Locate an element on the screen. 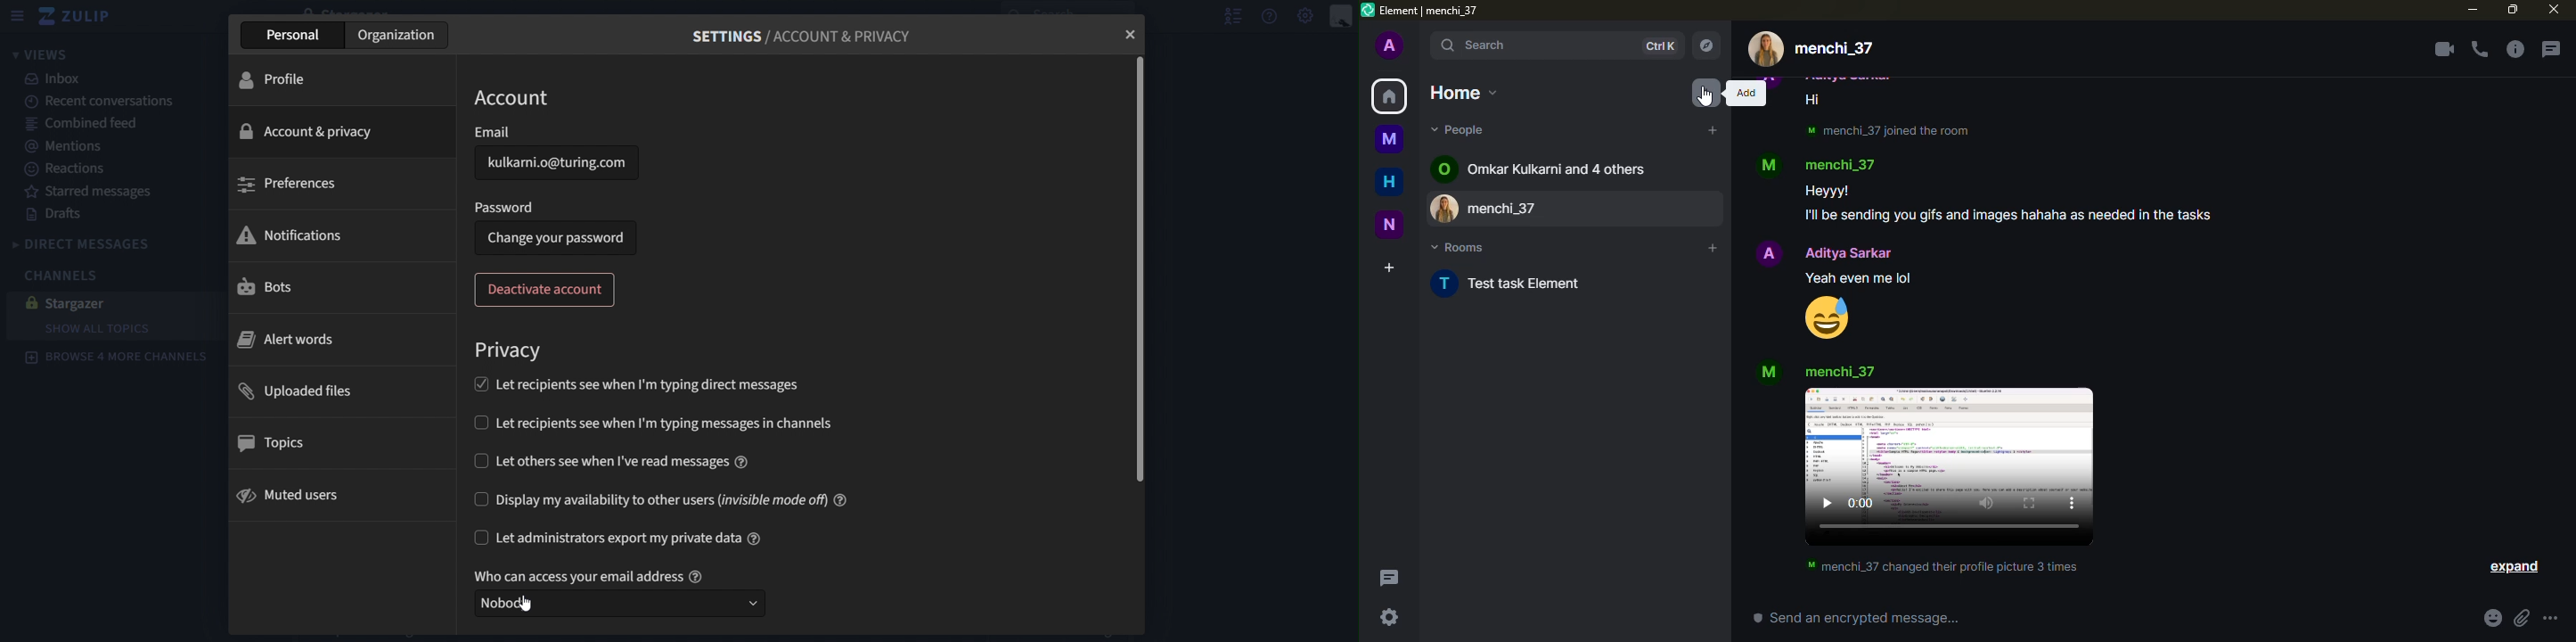 The image size is (2576, 644). create space is located at coordinates (1389, 268).